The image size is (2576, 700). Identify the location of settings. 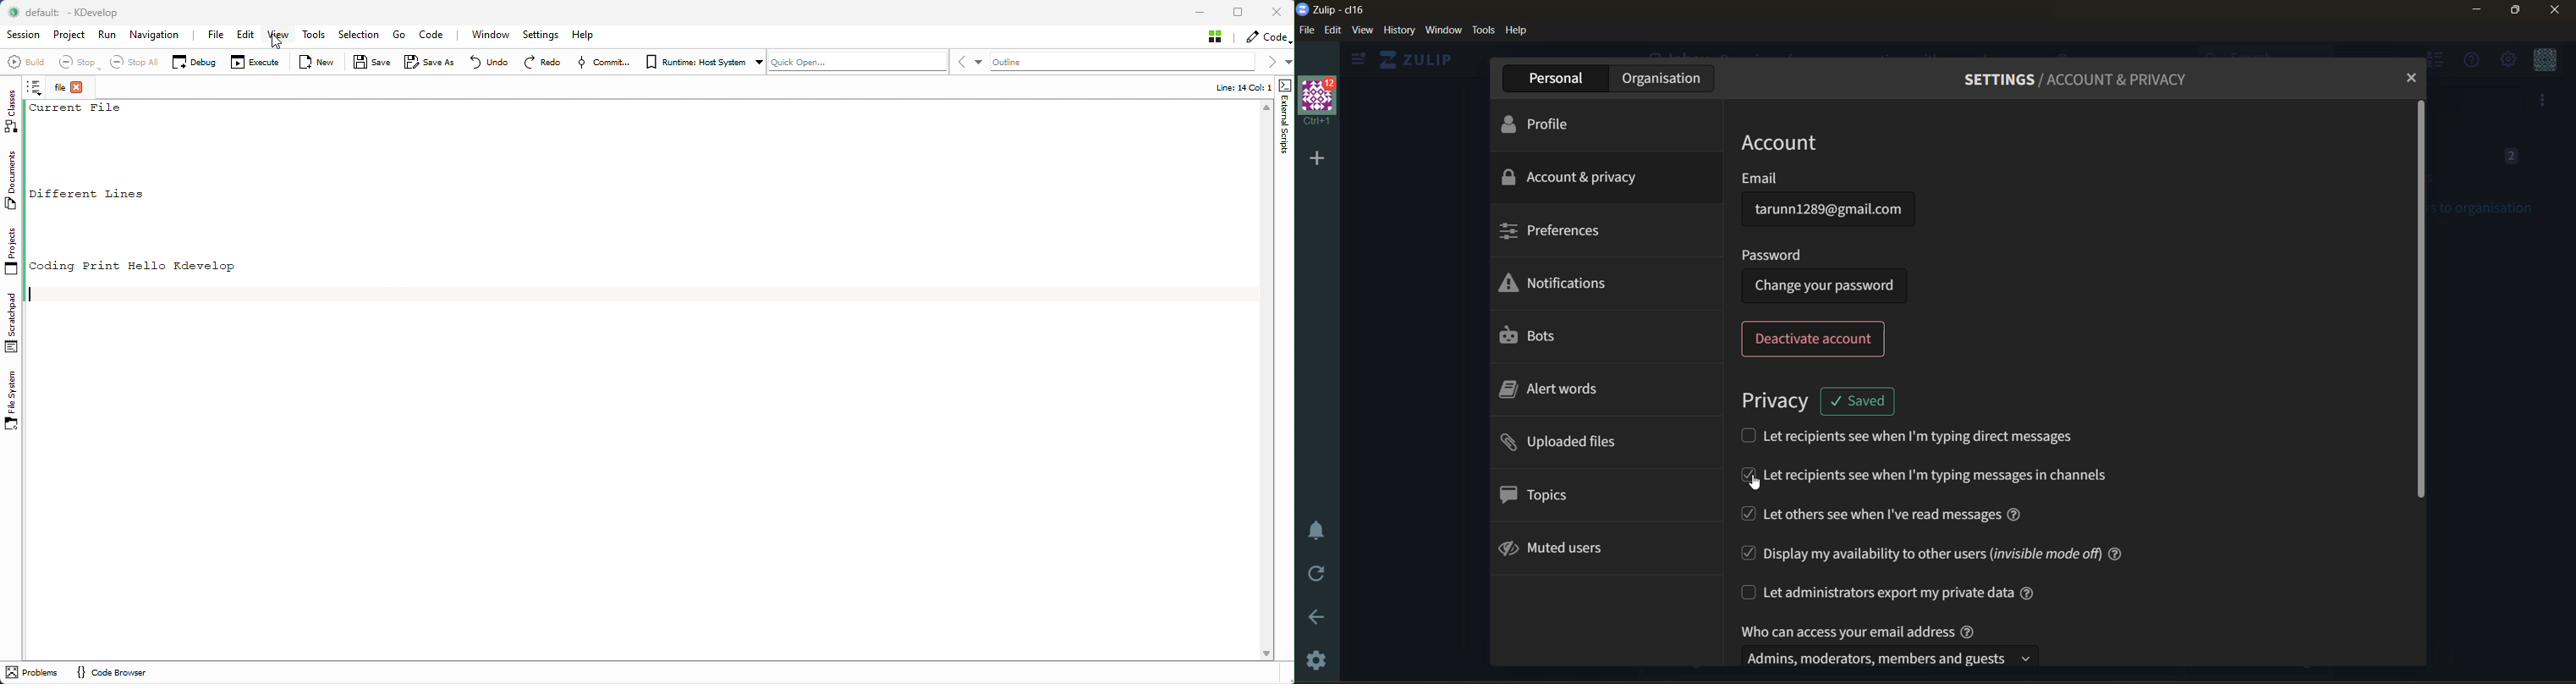
(1319, 661).